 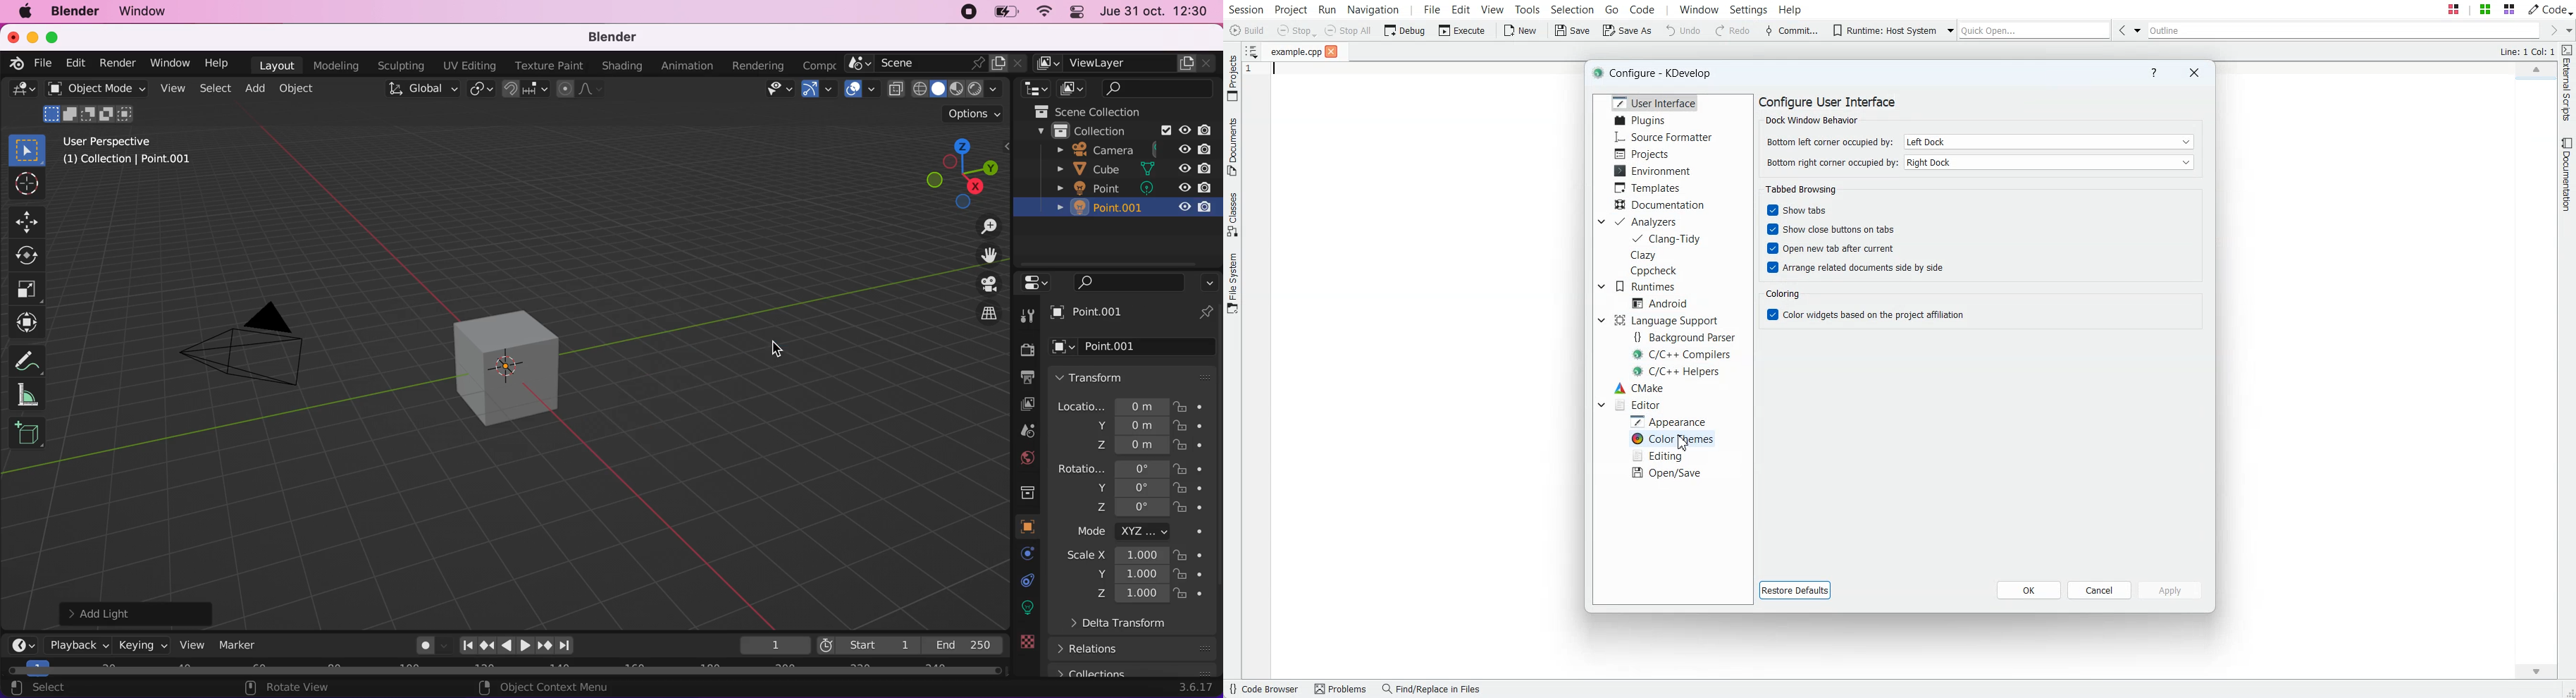 What do you see at coordinates (219, 62) in the screenshot?
I see `help` at bounding box center [219, 62].